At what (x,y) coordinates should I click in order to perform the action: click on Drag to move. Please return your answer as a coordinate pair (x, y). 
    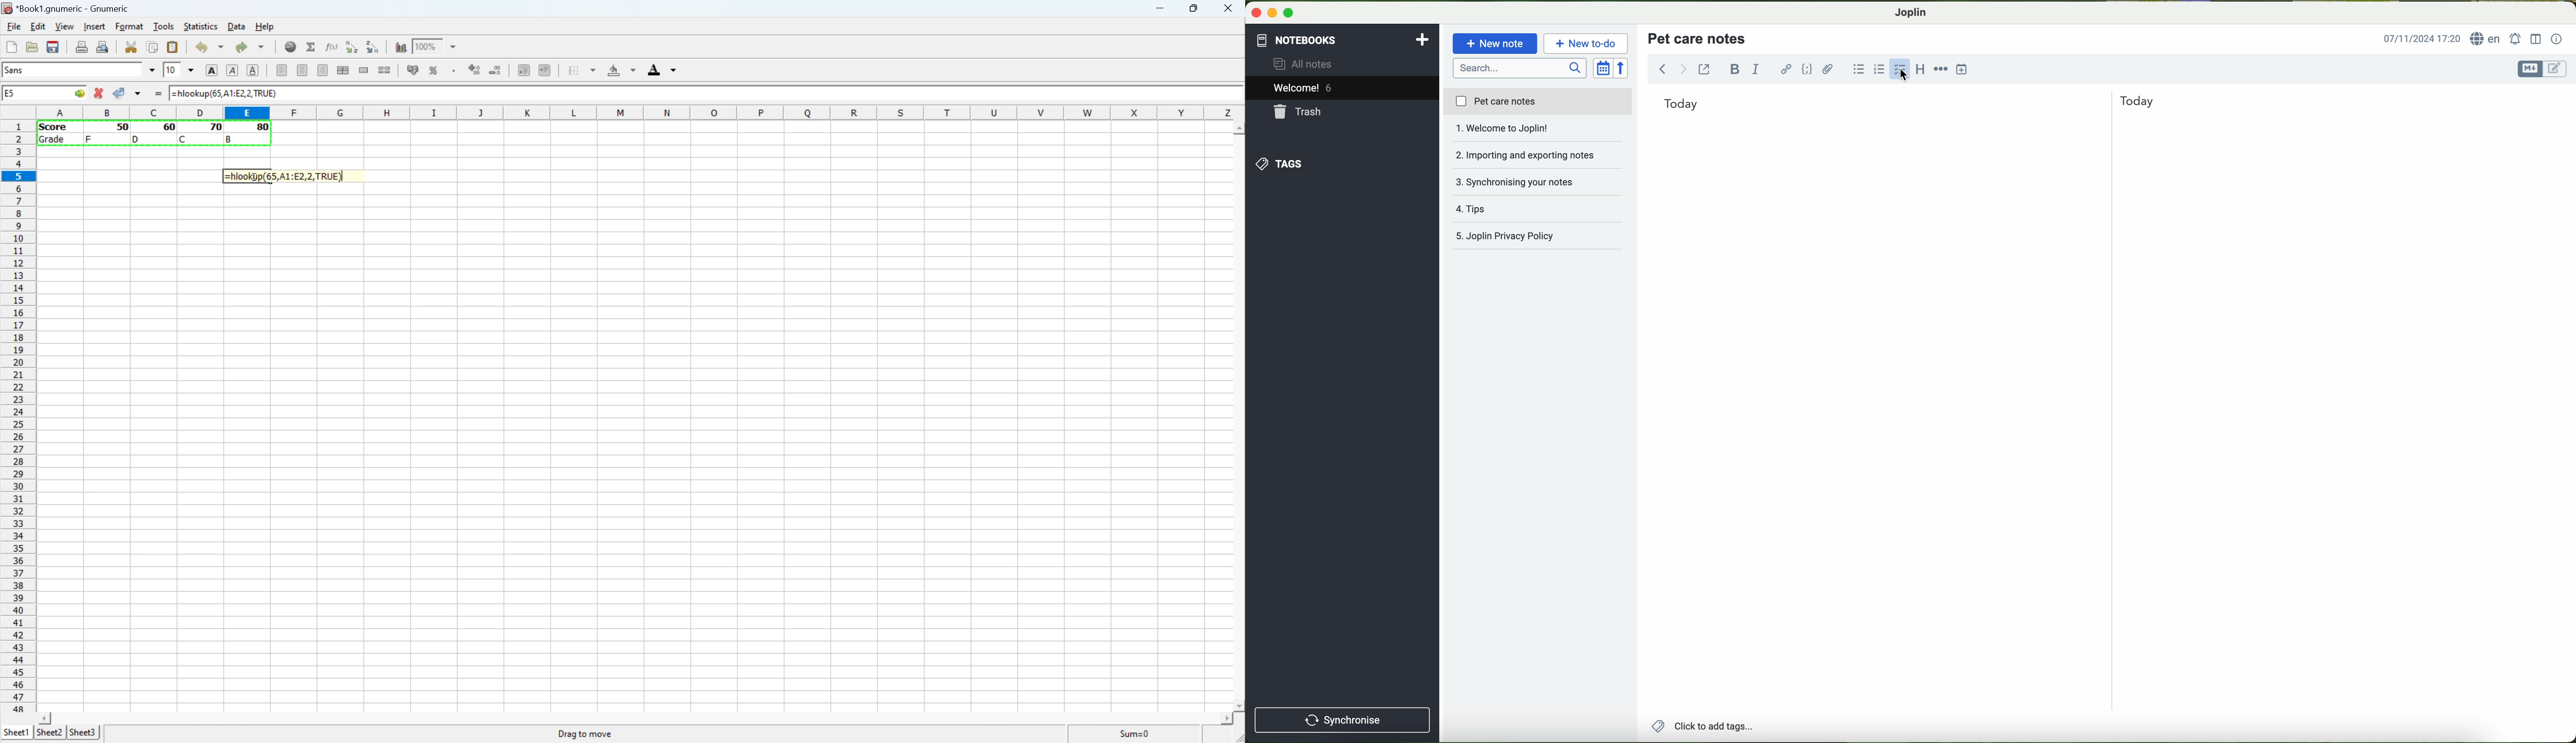
    Looking at the image, I should click on (586, 735).